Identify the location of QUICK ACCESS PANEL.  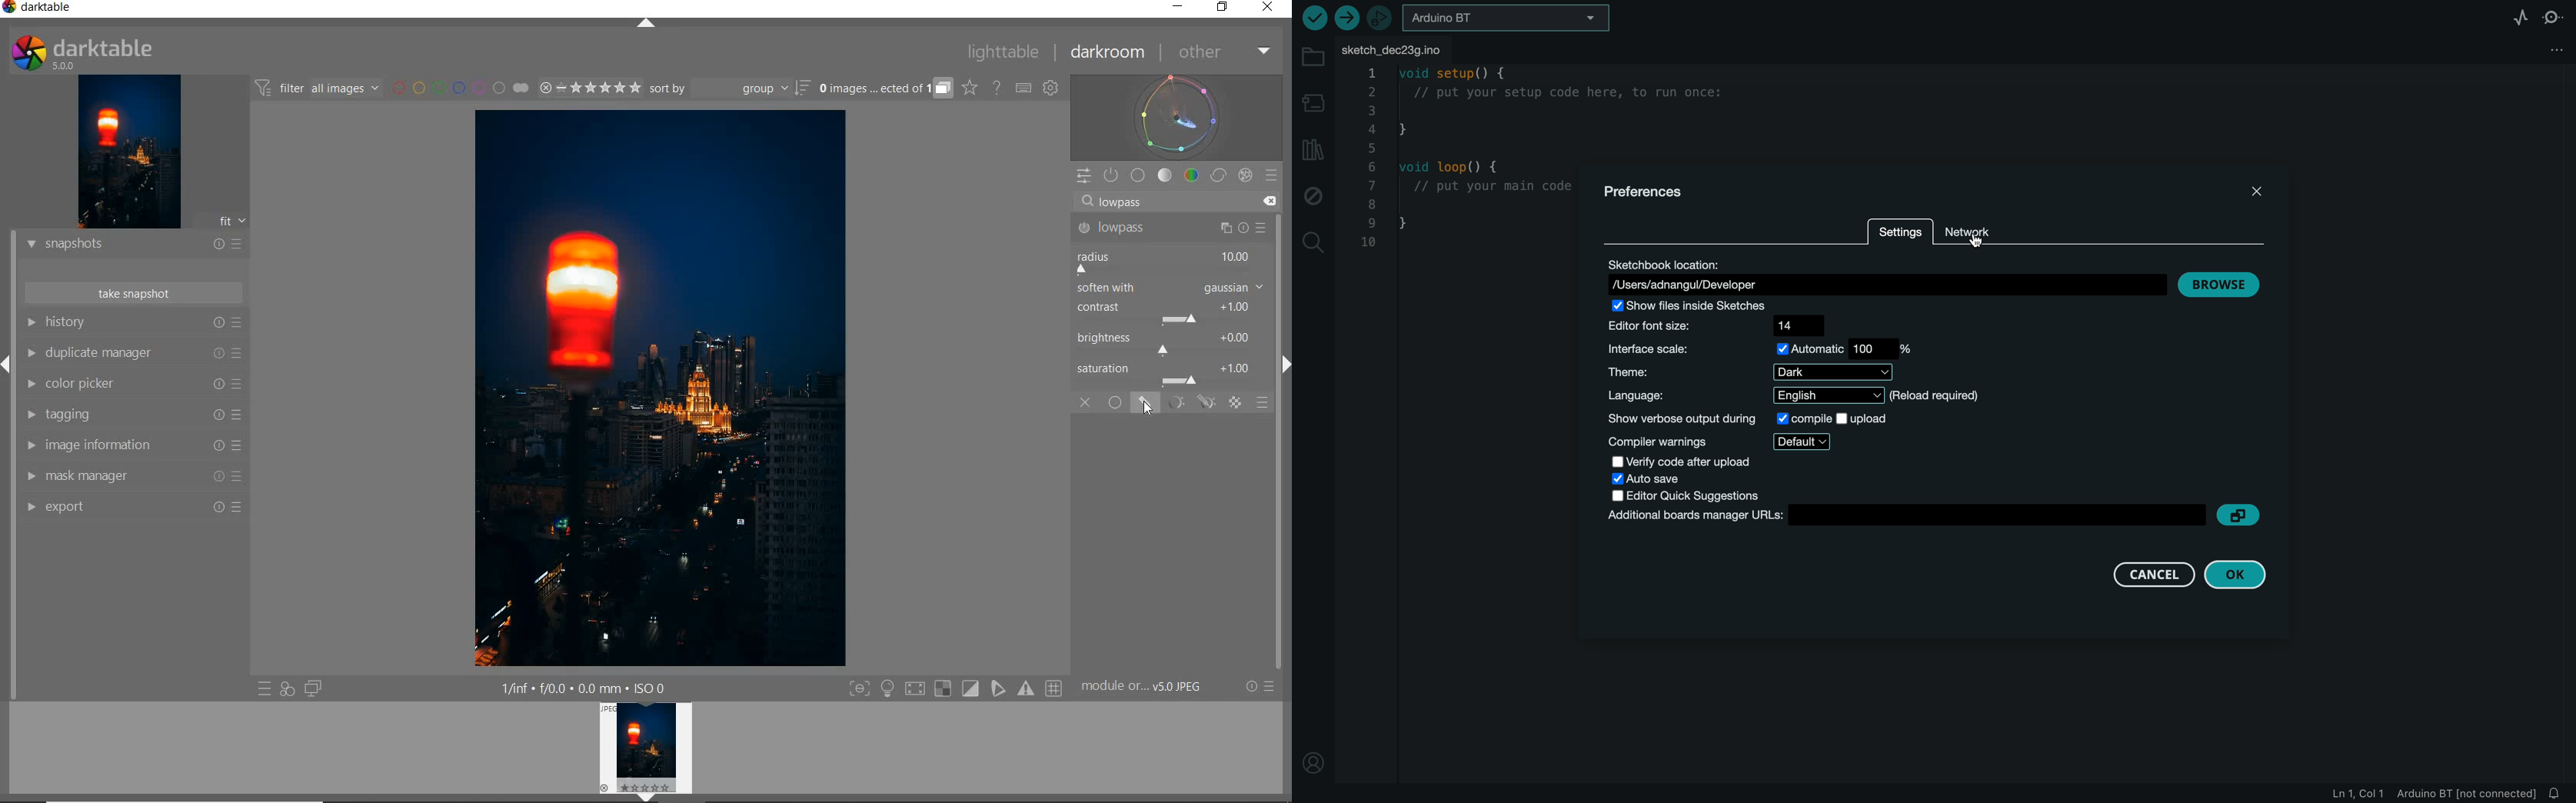
(1083, 173).